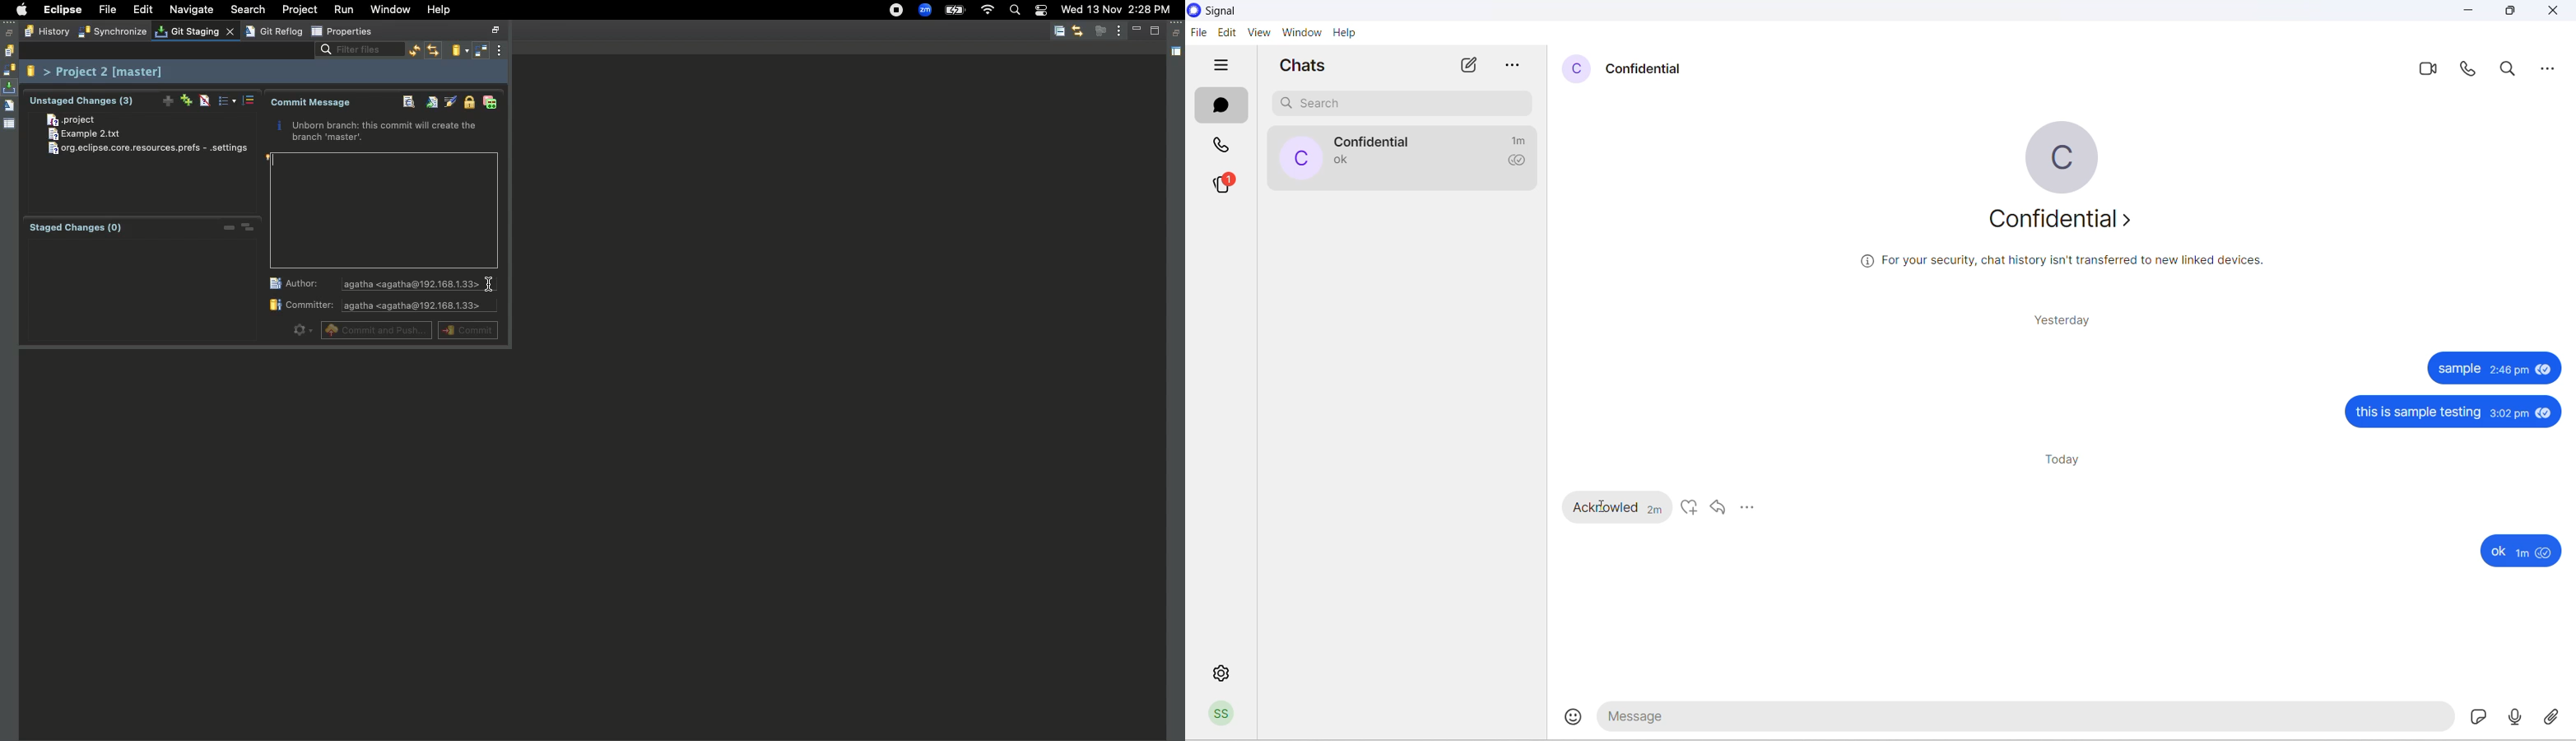  Describe the element at coordinates (2063, 262) in the screenshot. I see `security related text` at that location.